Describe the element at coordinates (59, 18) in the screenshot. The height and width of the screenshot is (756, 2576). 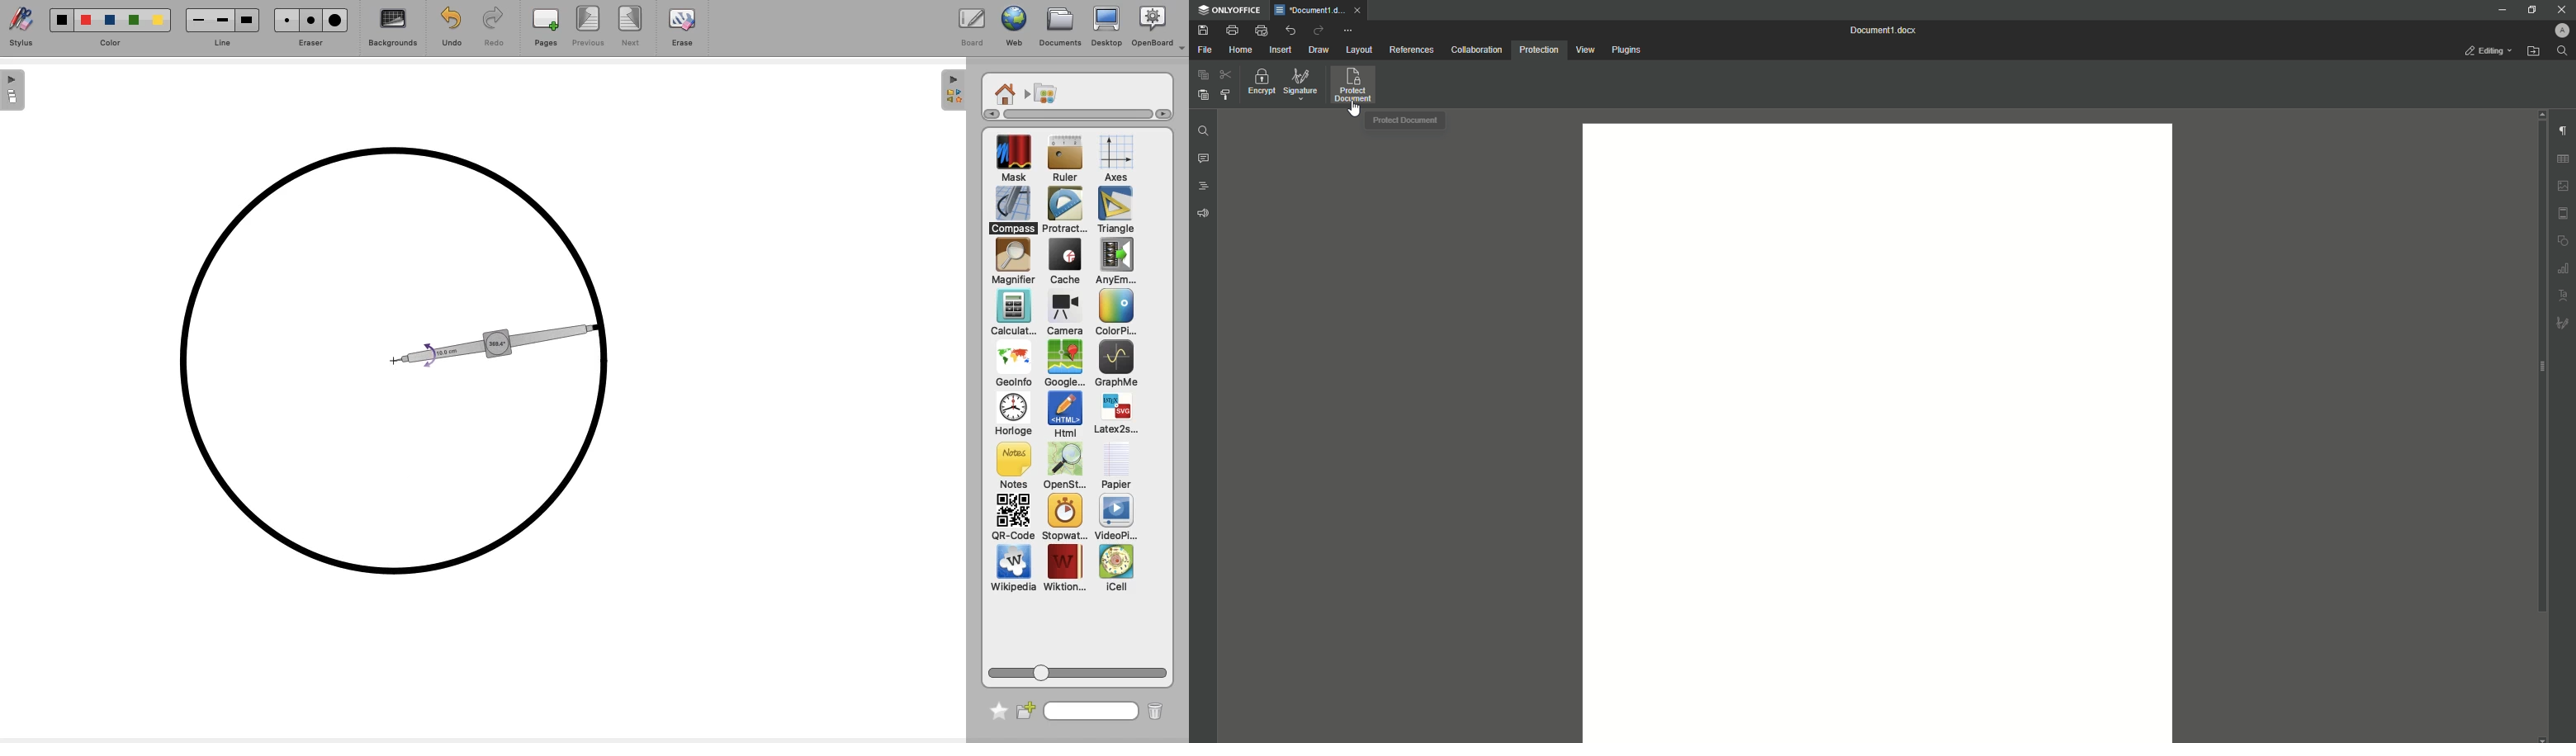
I see `color1` at that location.